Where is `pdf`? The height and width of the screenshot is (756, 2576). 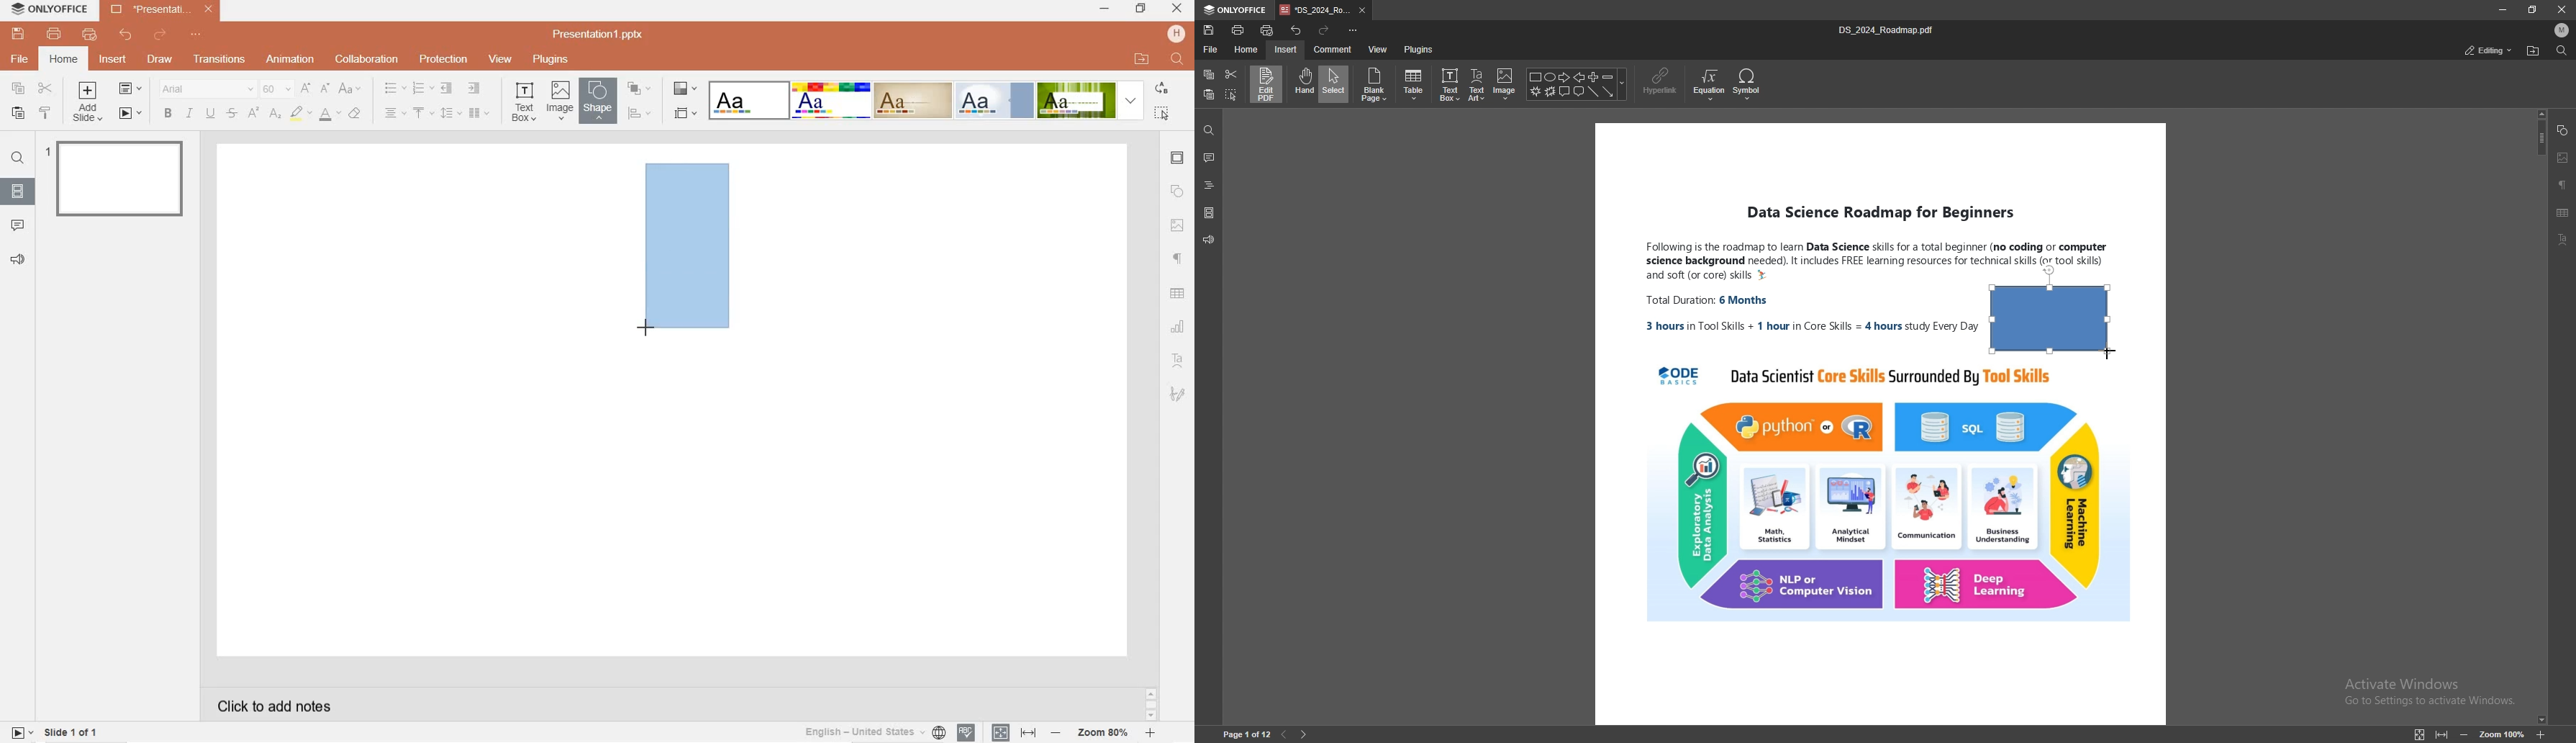 pdf is located at coordinates (1769, 425).